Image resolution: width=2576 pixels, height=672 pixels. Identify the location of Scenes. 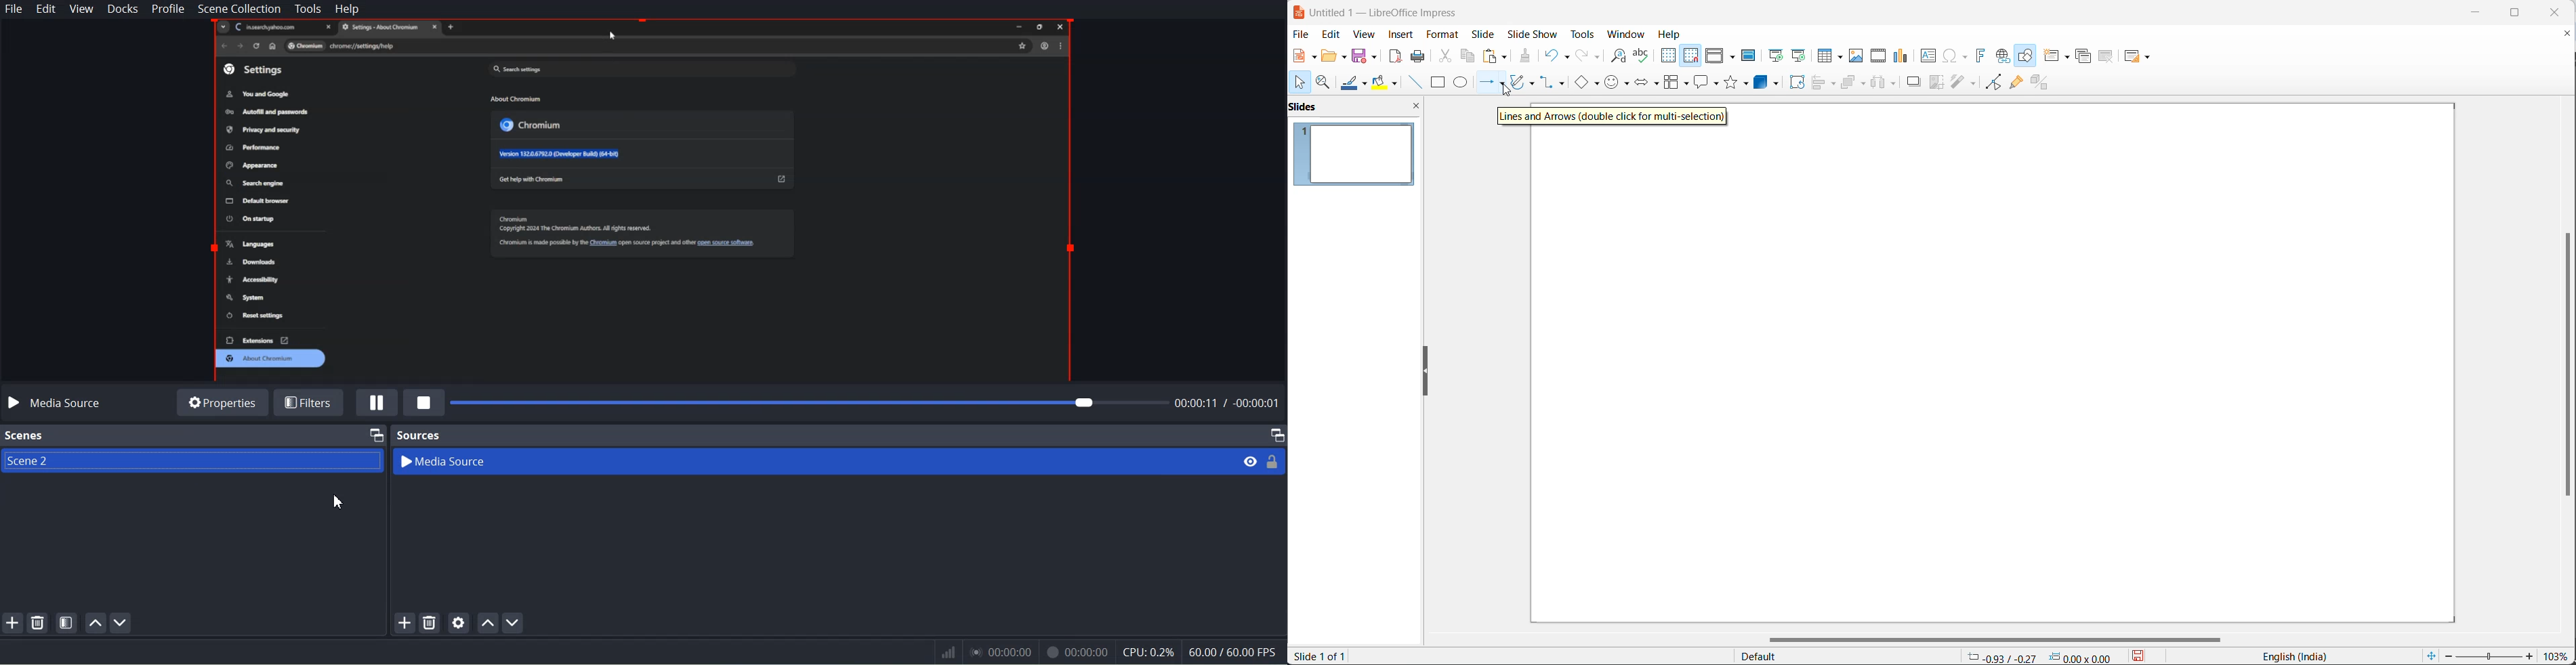
(24, 436).